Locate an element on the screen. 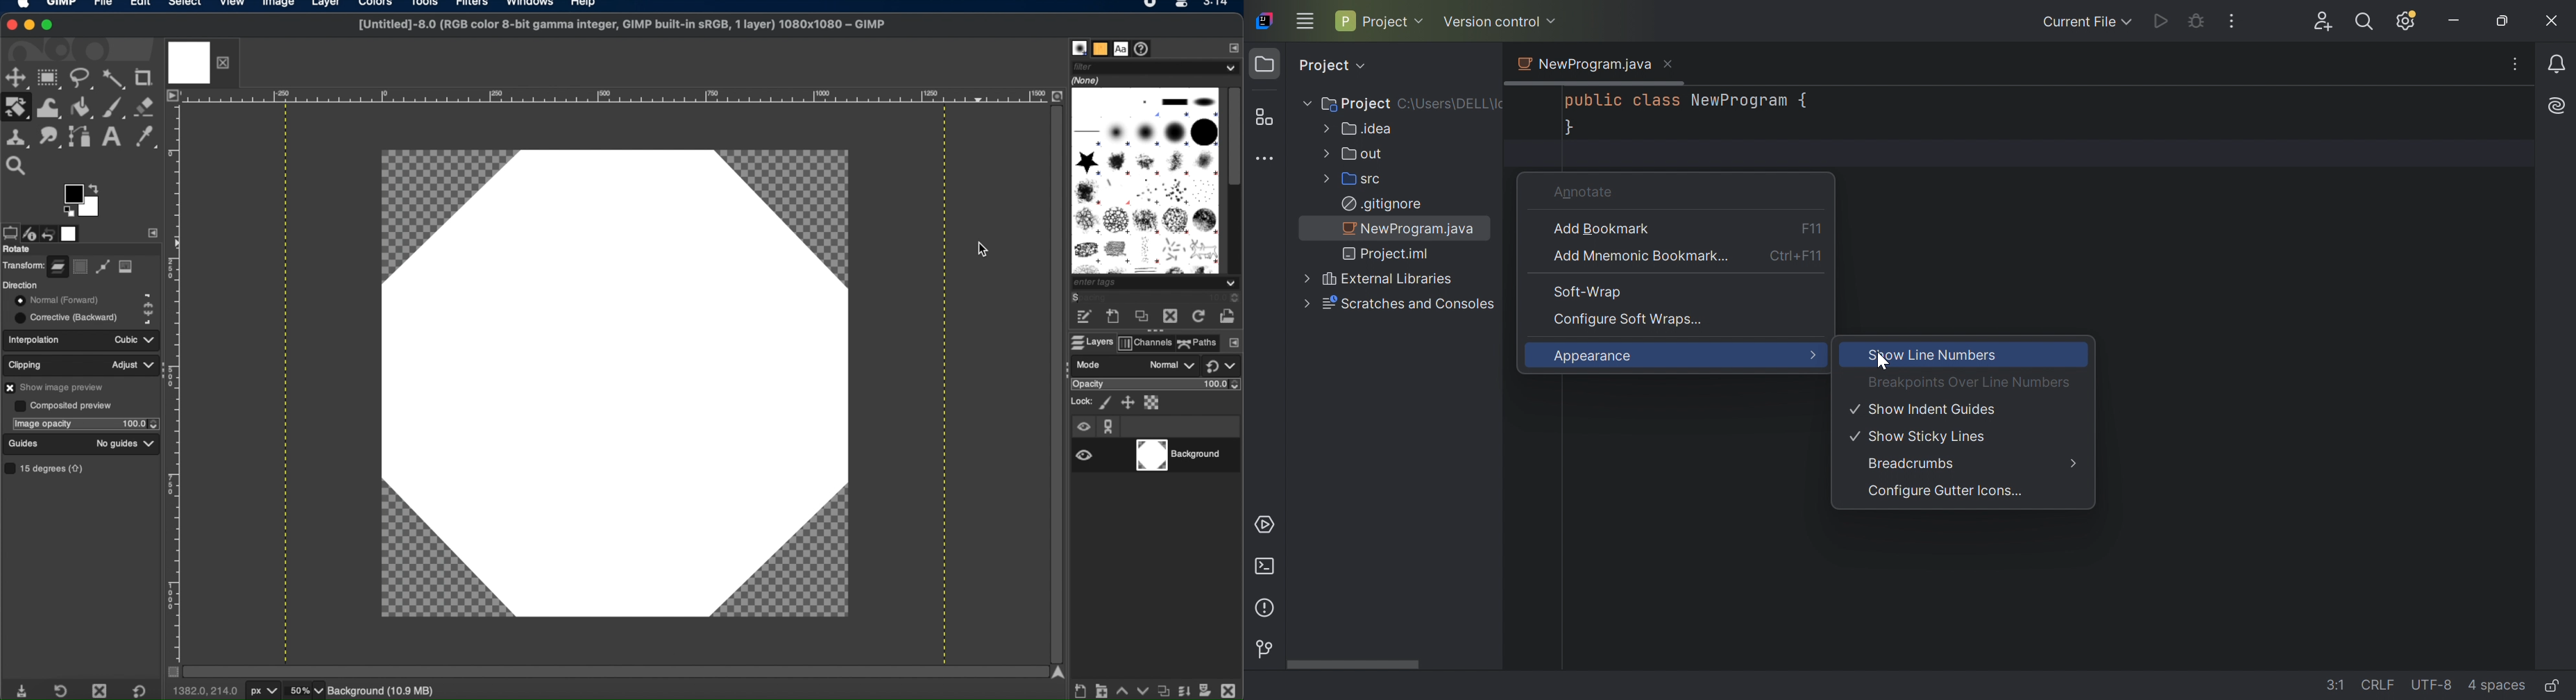 The height and width of the screenshot is (700, 2576). access image menu is located at coordinates (172, 96).